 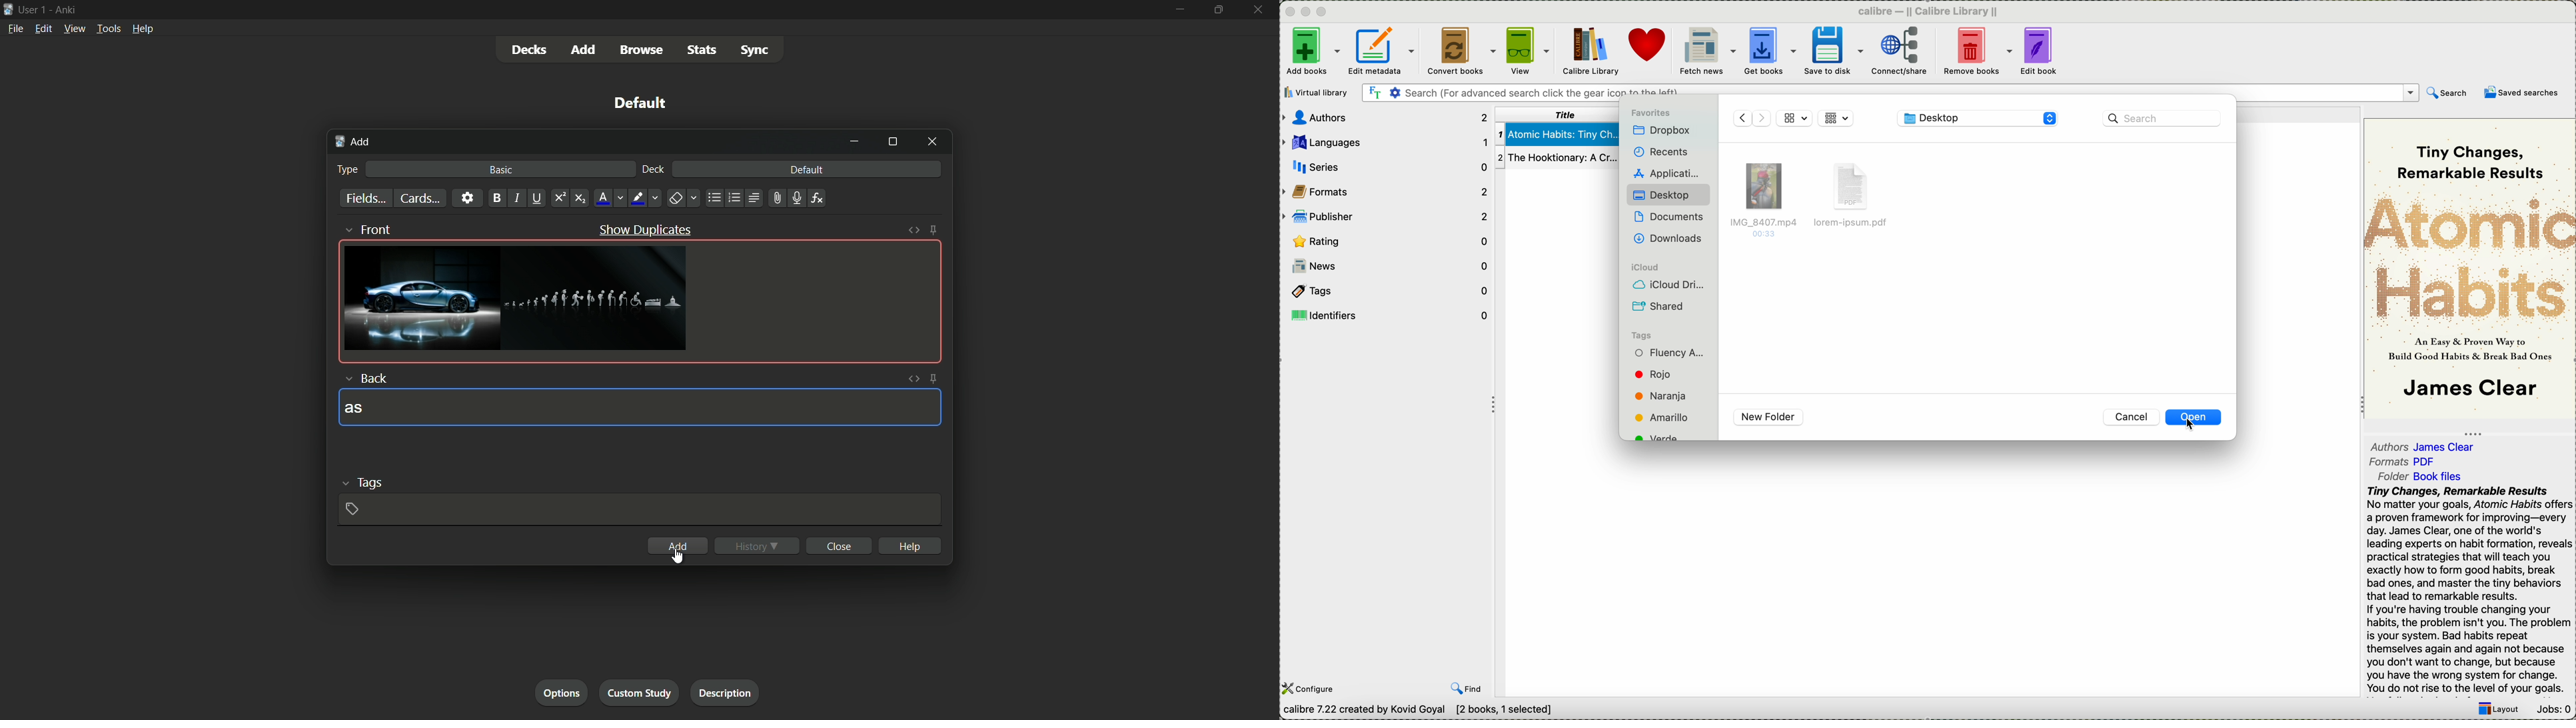 I want to click on close window, so click(x=933, y=143).